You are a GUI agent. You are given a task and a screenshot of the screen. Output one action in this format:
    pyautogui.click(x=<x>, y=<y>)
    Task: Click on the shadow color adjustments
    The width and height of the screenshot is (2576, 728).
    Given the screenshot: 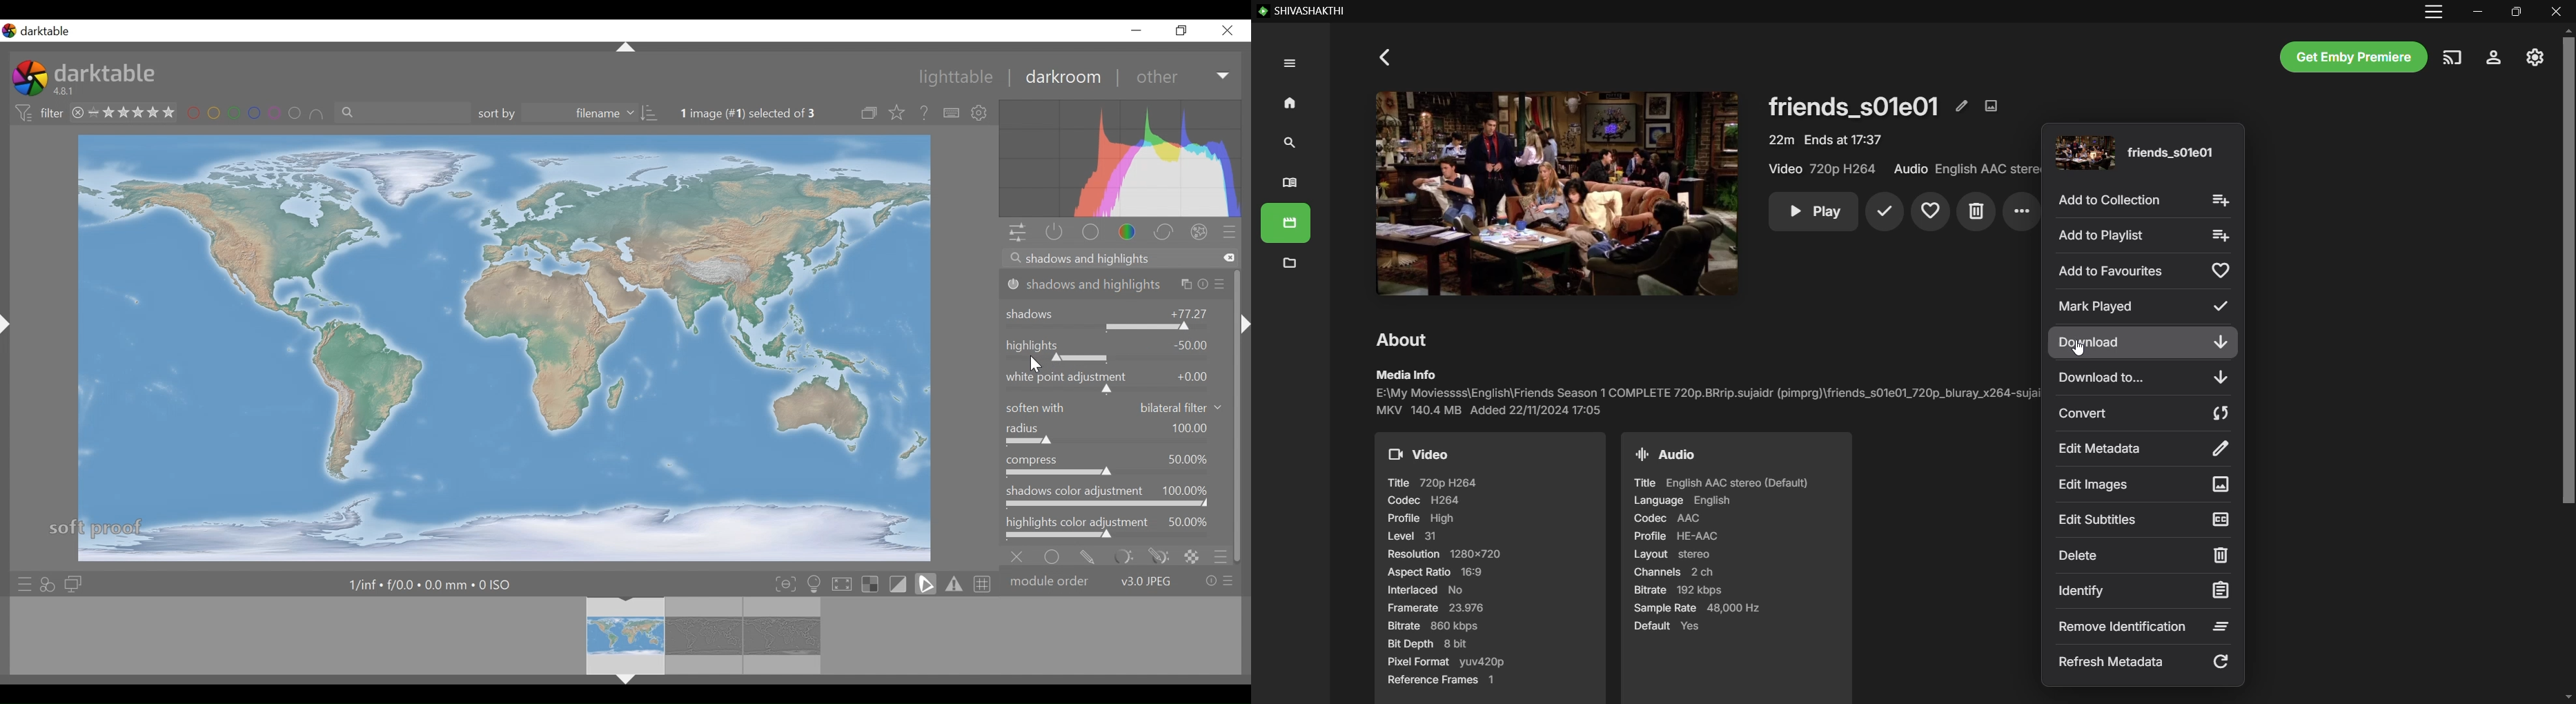 What is the action you would take?
    pyautogui.click(x=1116, y=497)
    